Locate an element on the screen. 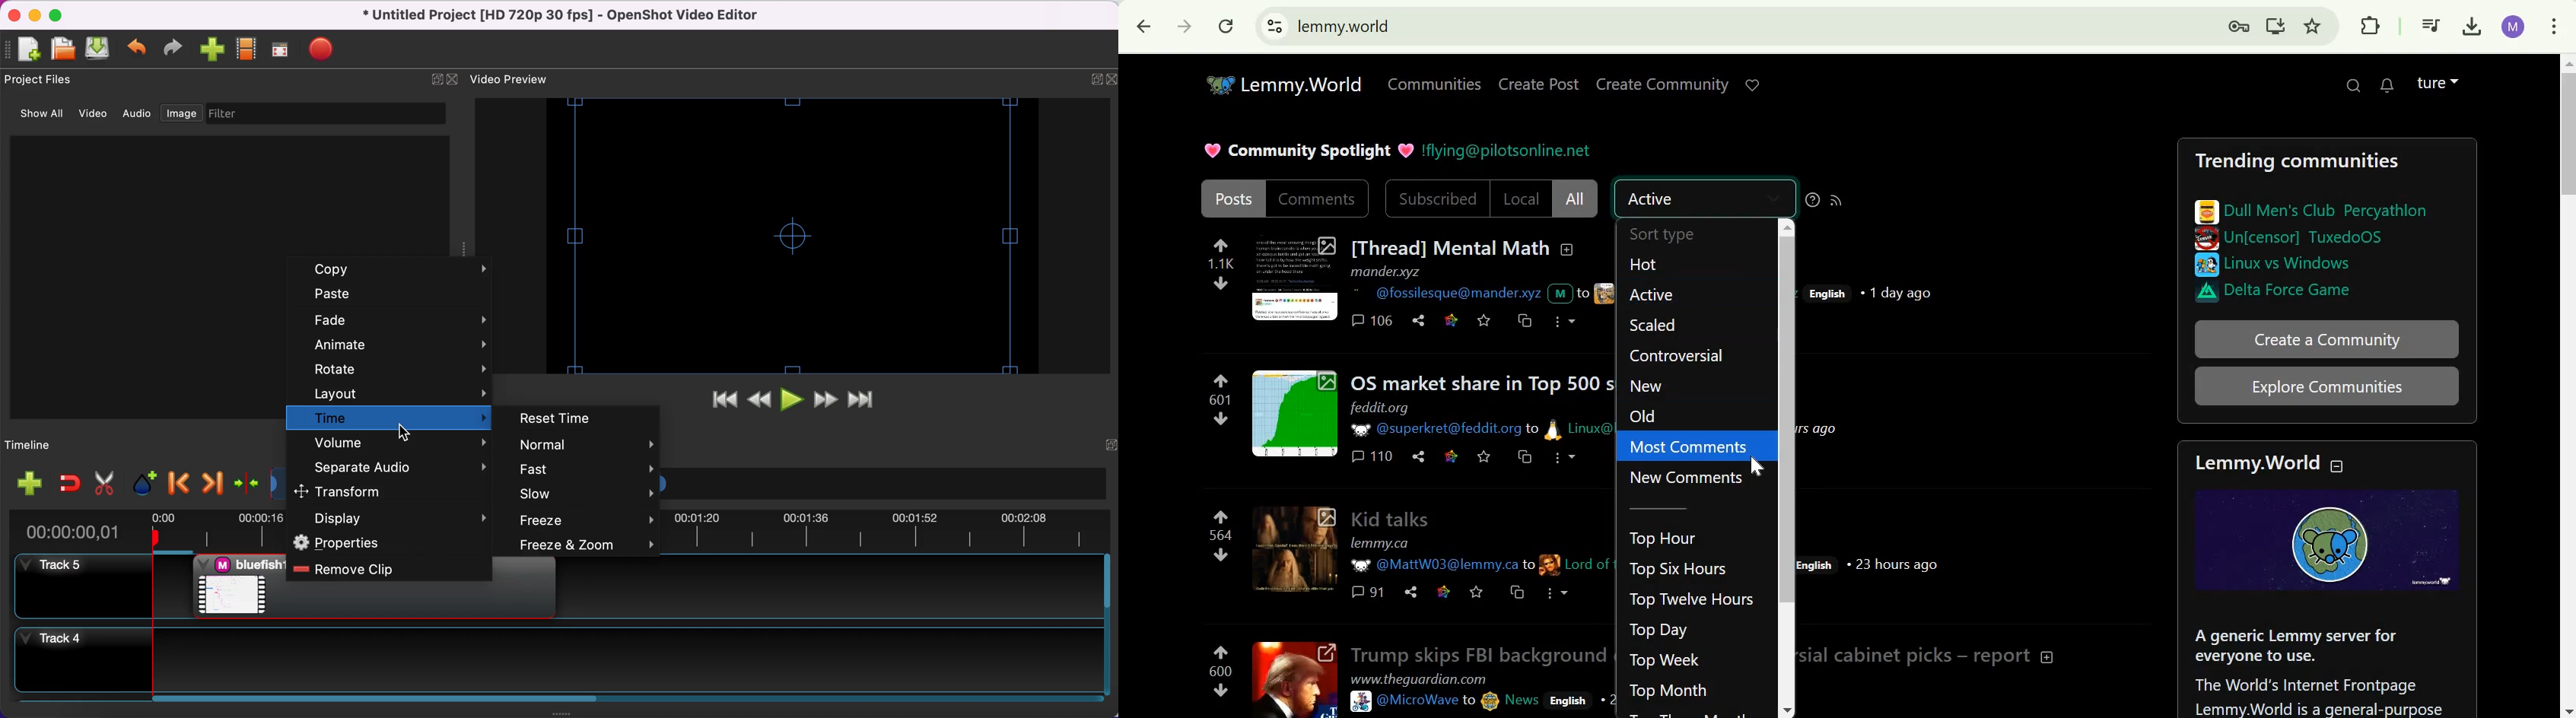  text and picture is located at coordinates (1579, 292).